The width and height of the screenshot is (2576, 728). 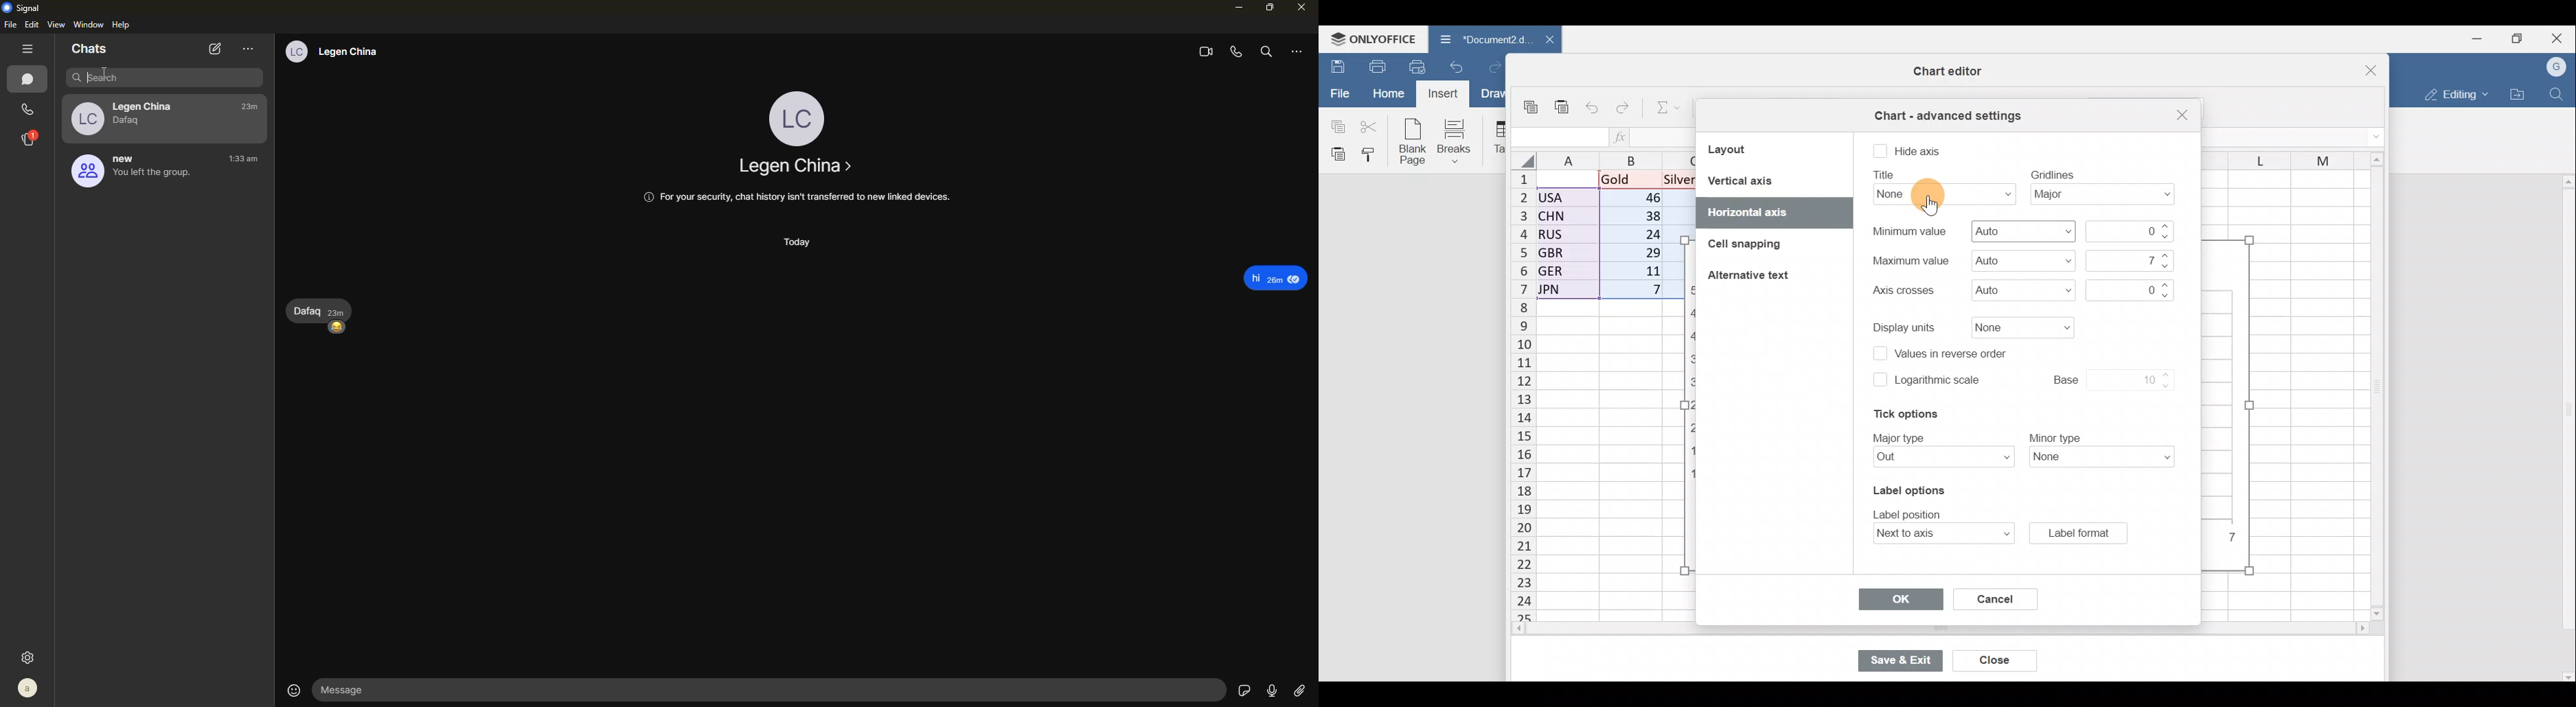 What do you see at coordinates (2517, 94) in the screenshot?
I see `Open file location` at bounding box center [2517, 94].